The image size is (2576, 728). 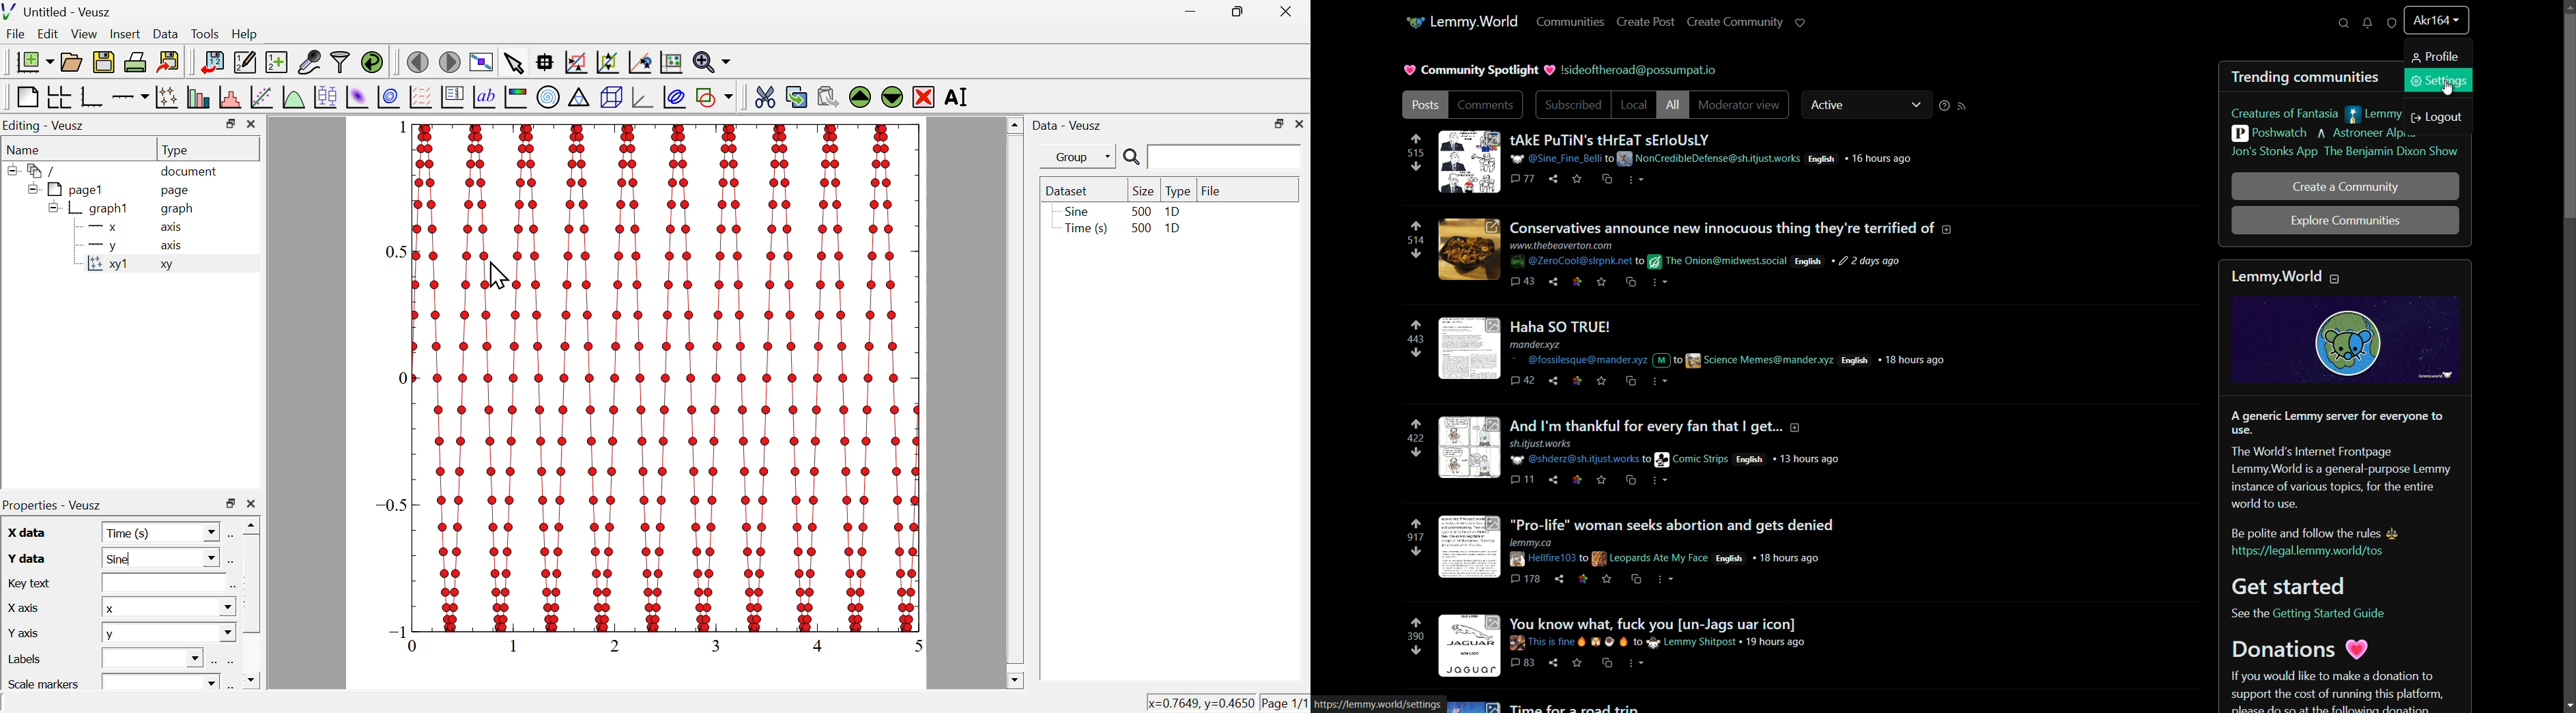 I want to click on posts, so click(x=1424, y=105).